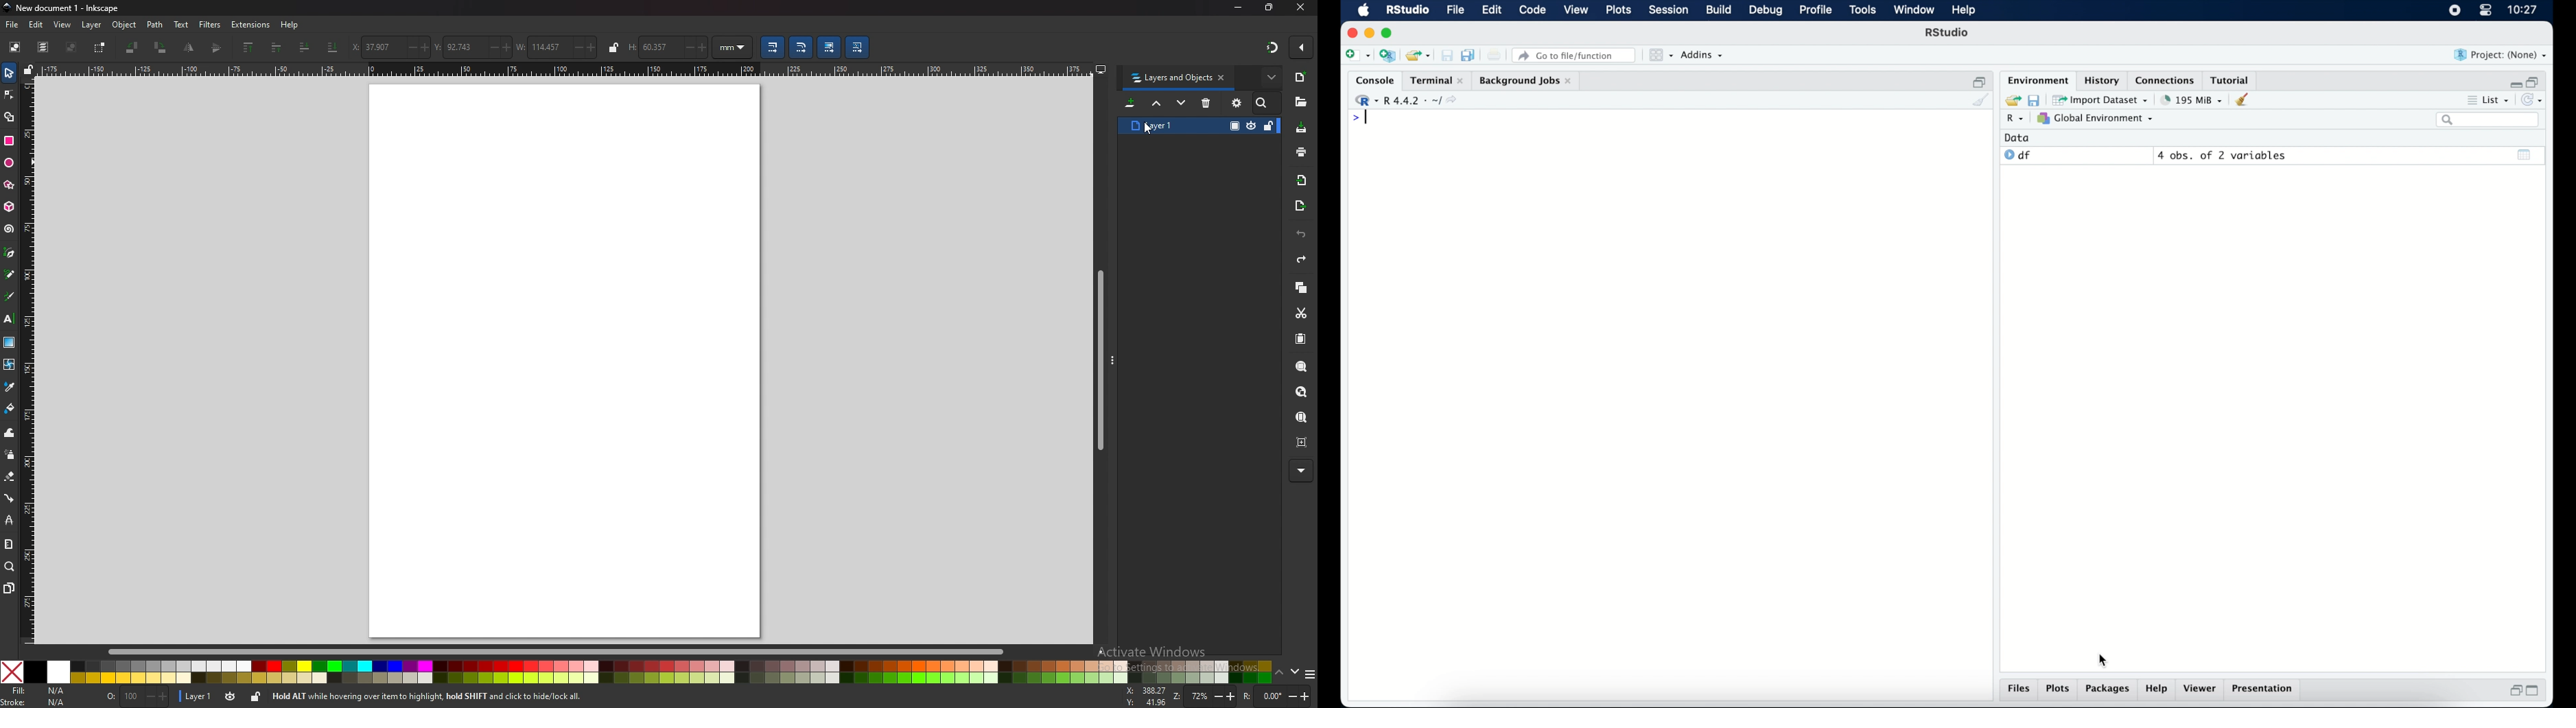 This screenshot has width=2576, height=728. Describe the element at coordinates (1409, 101) in the screenshot. I see `R 4.4.2` at that location.